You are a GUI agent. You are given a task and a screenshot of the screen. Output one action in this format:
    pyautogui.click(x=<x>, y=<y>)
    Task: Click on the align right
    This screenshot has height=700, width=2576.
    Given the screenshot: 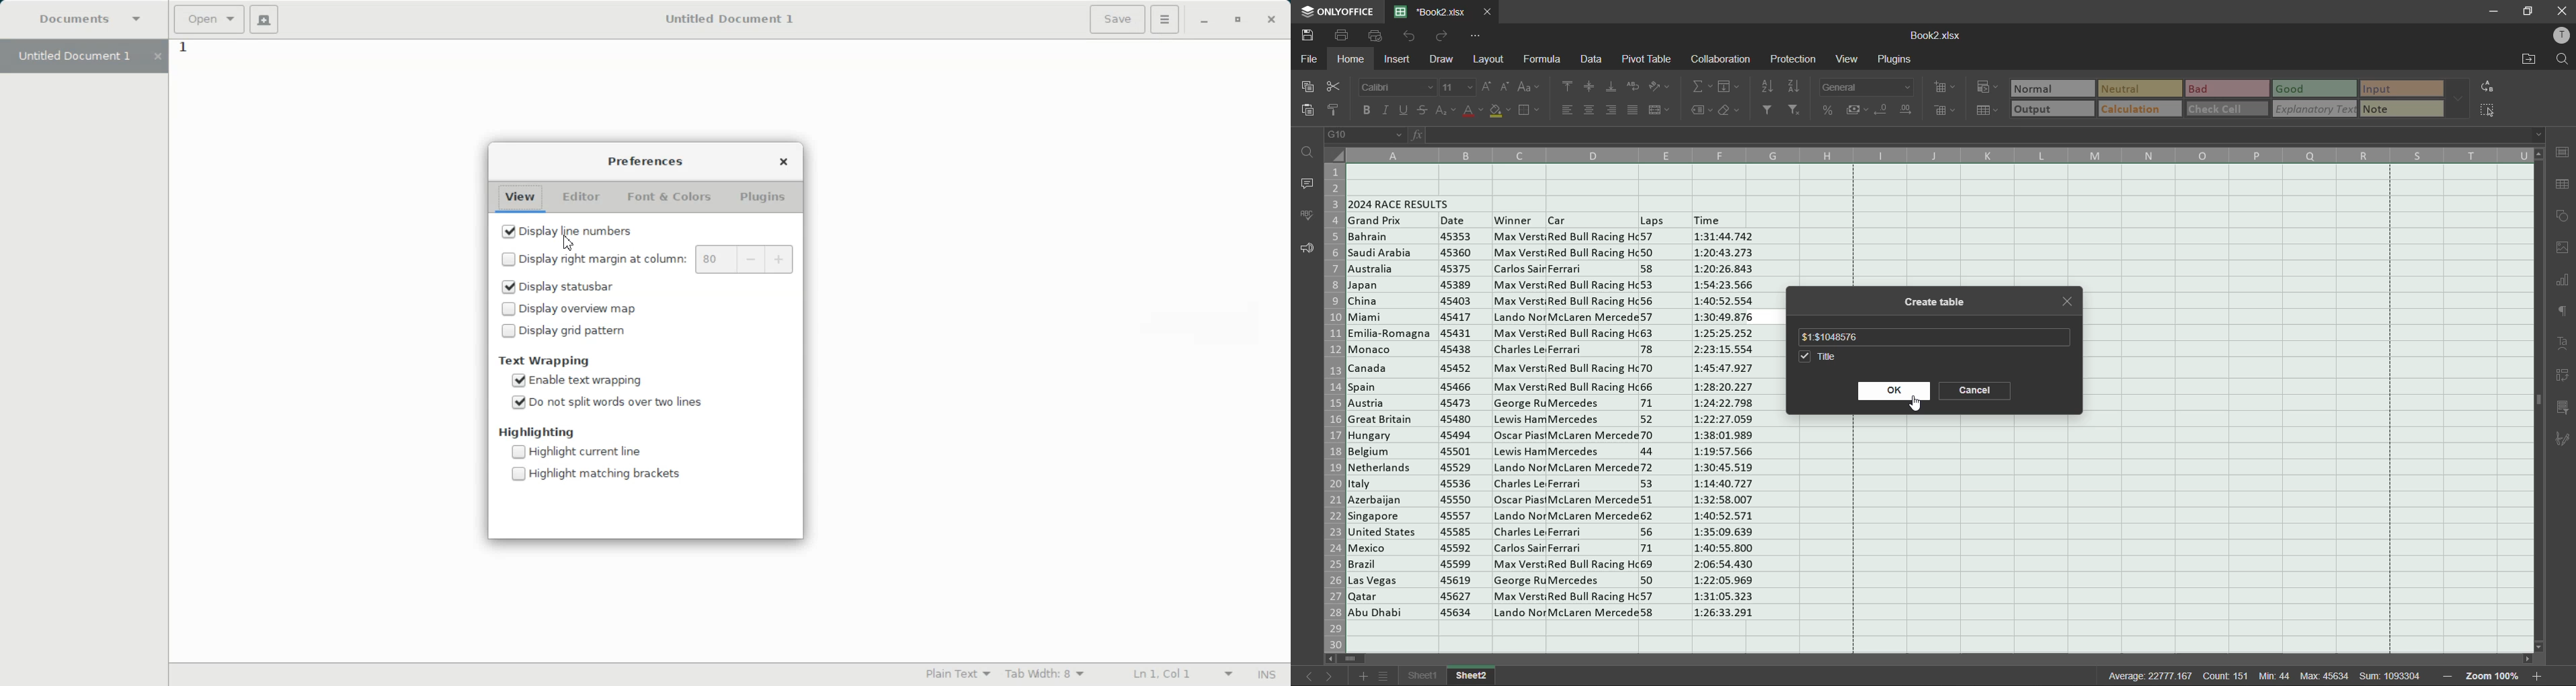 What is the action you would take?
    pyautogui.click(x=1612, y=111)
    